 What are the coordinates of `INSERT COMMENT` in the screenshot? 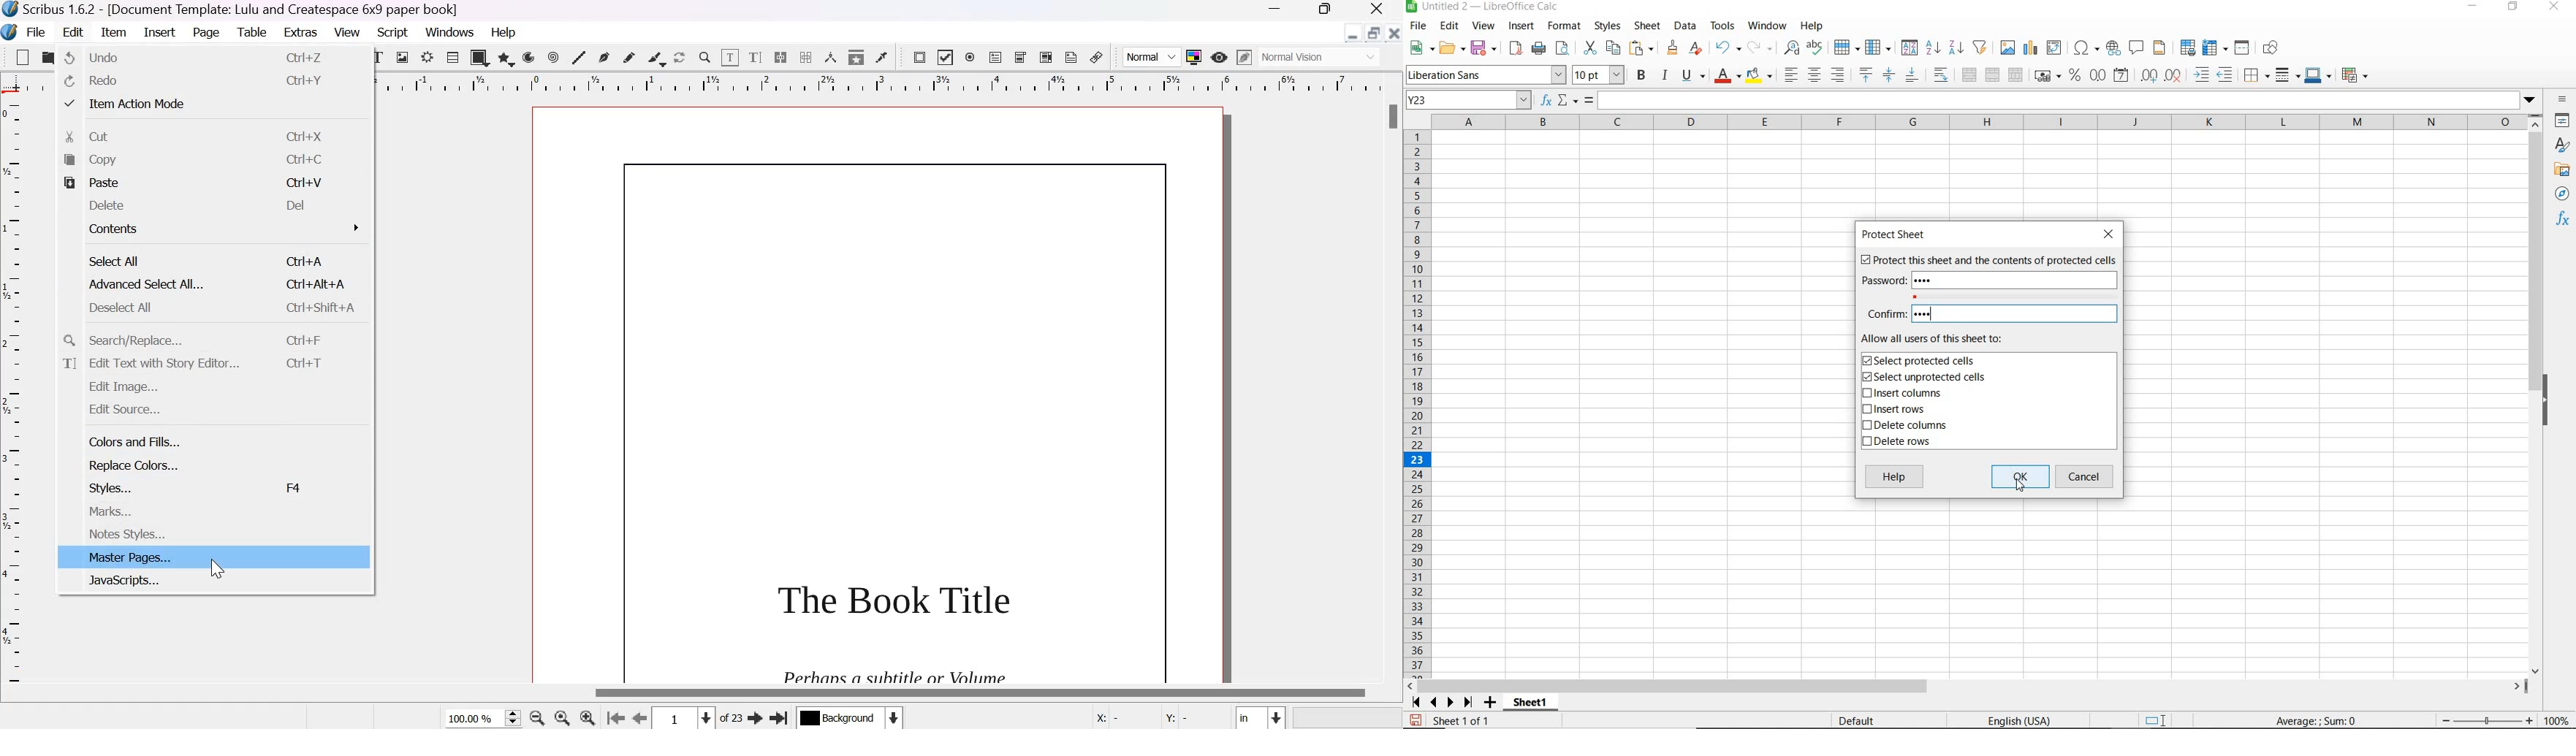 It's located at (2137, 47).